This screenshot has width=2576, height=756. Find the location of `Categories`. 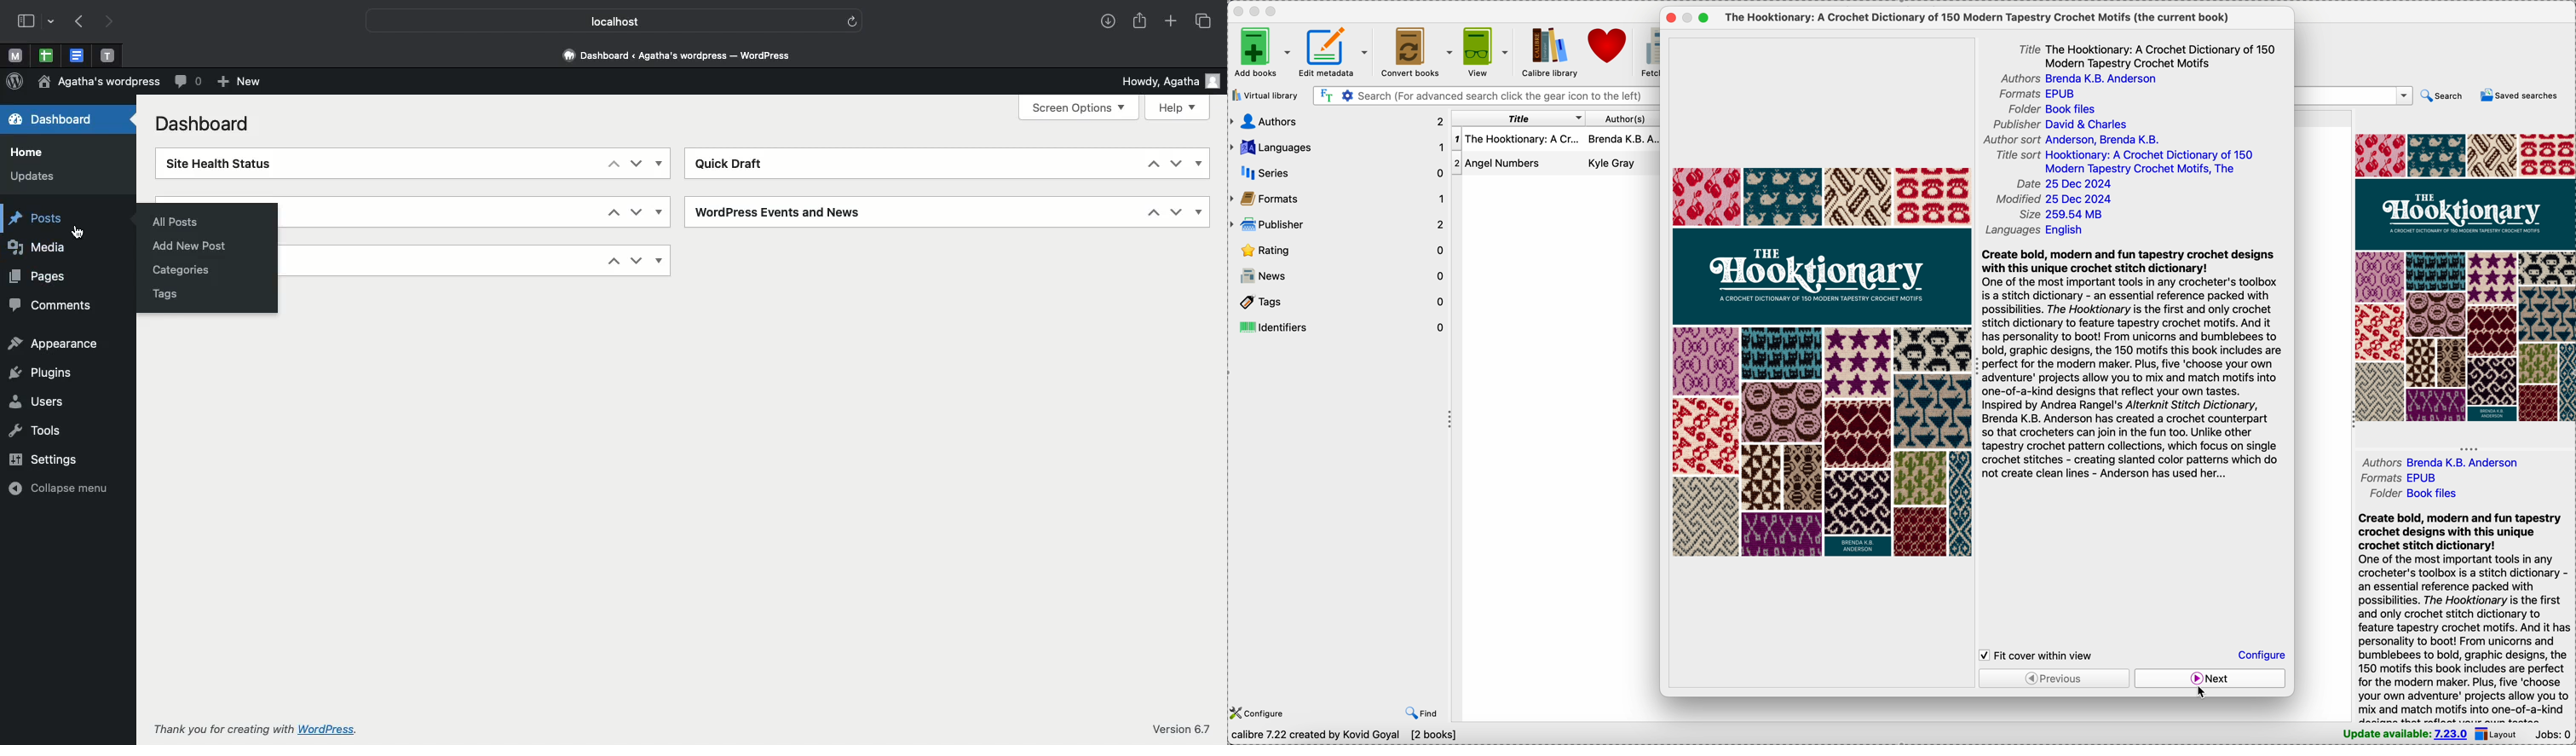

Categories is located at coordinates (183, 271).